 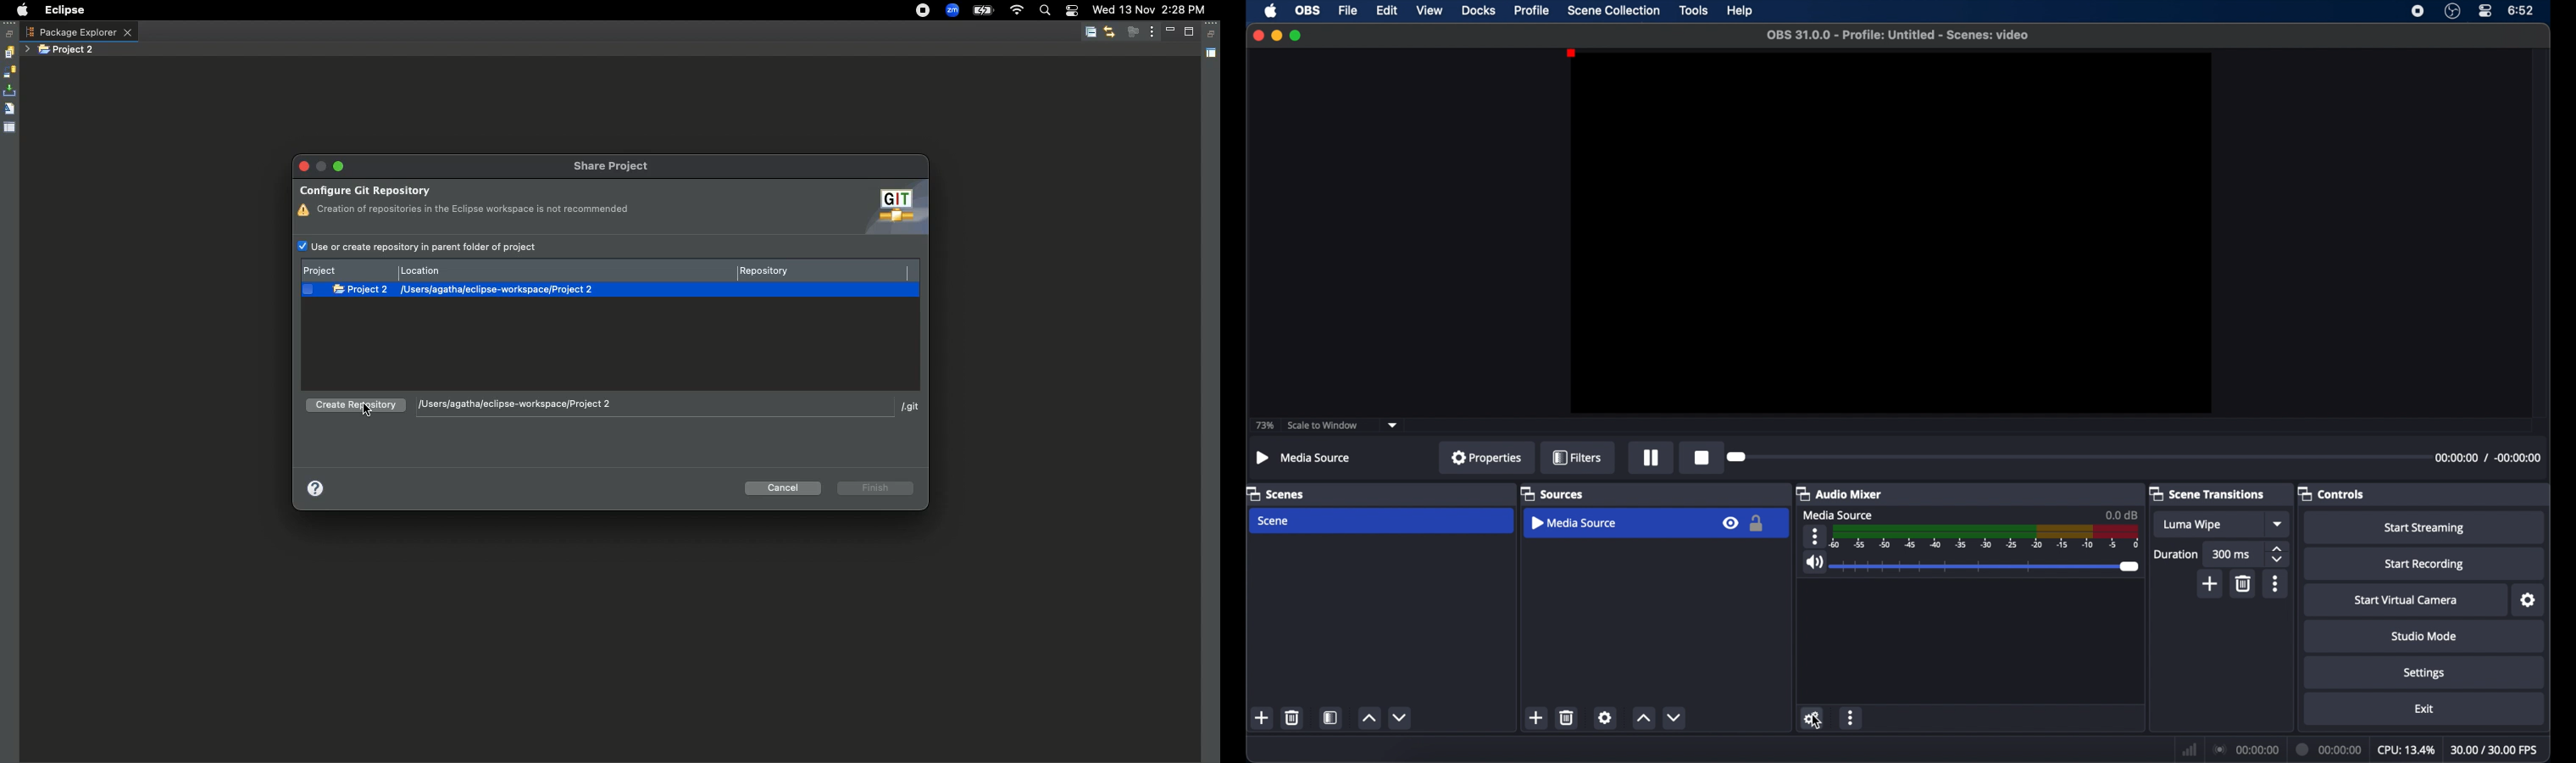 I want to click on add, so click(x=1537, y=718).